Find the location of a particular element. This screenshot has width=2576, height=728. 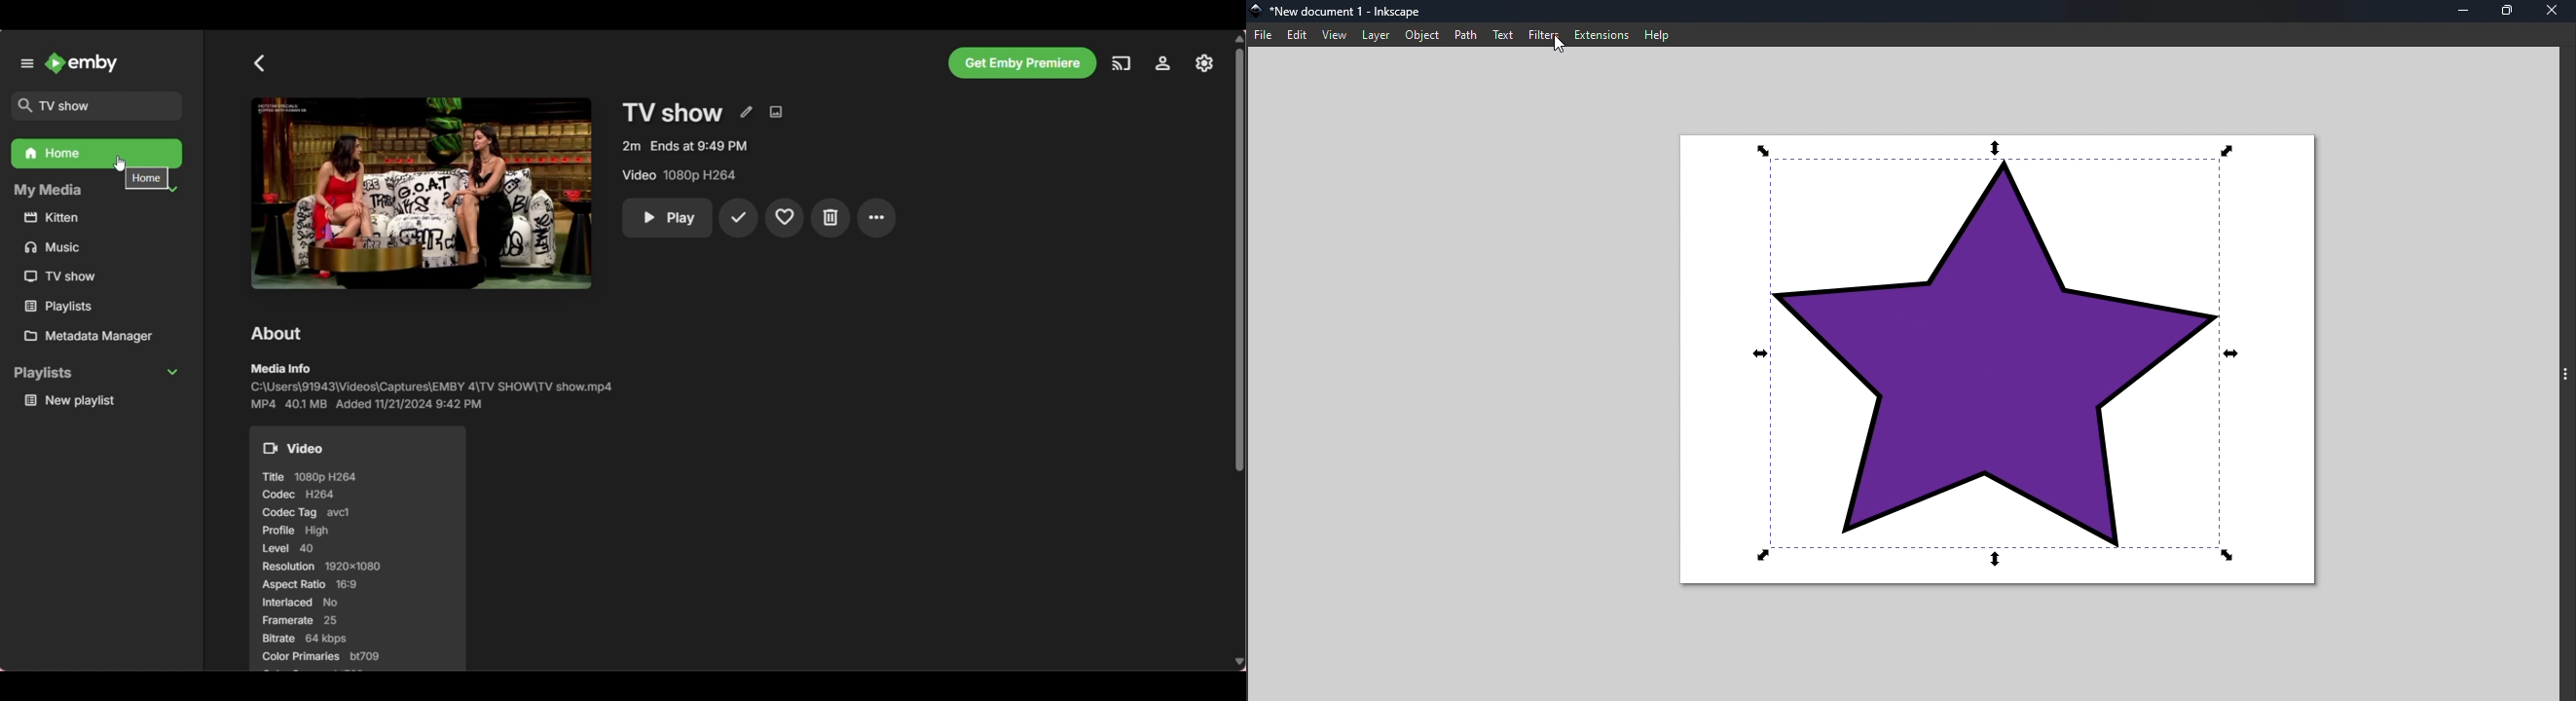

playlists is located at coordinates (95, 373).